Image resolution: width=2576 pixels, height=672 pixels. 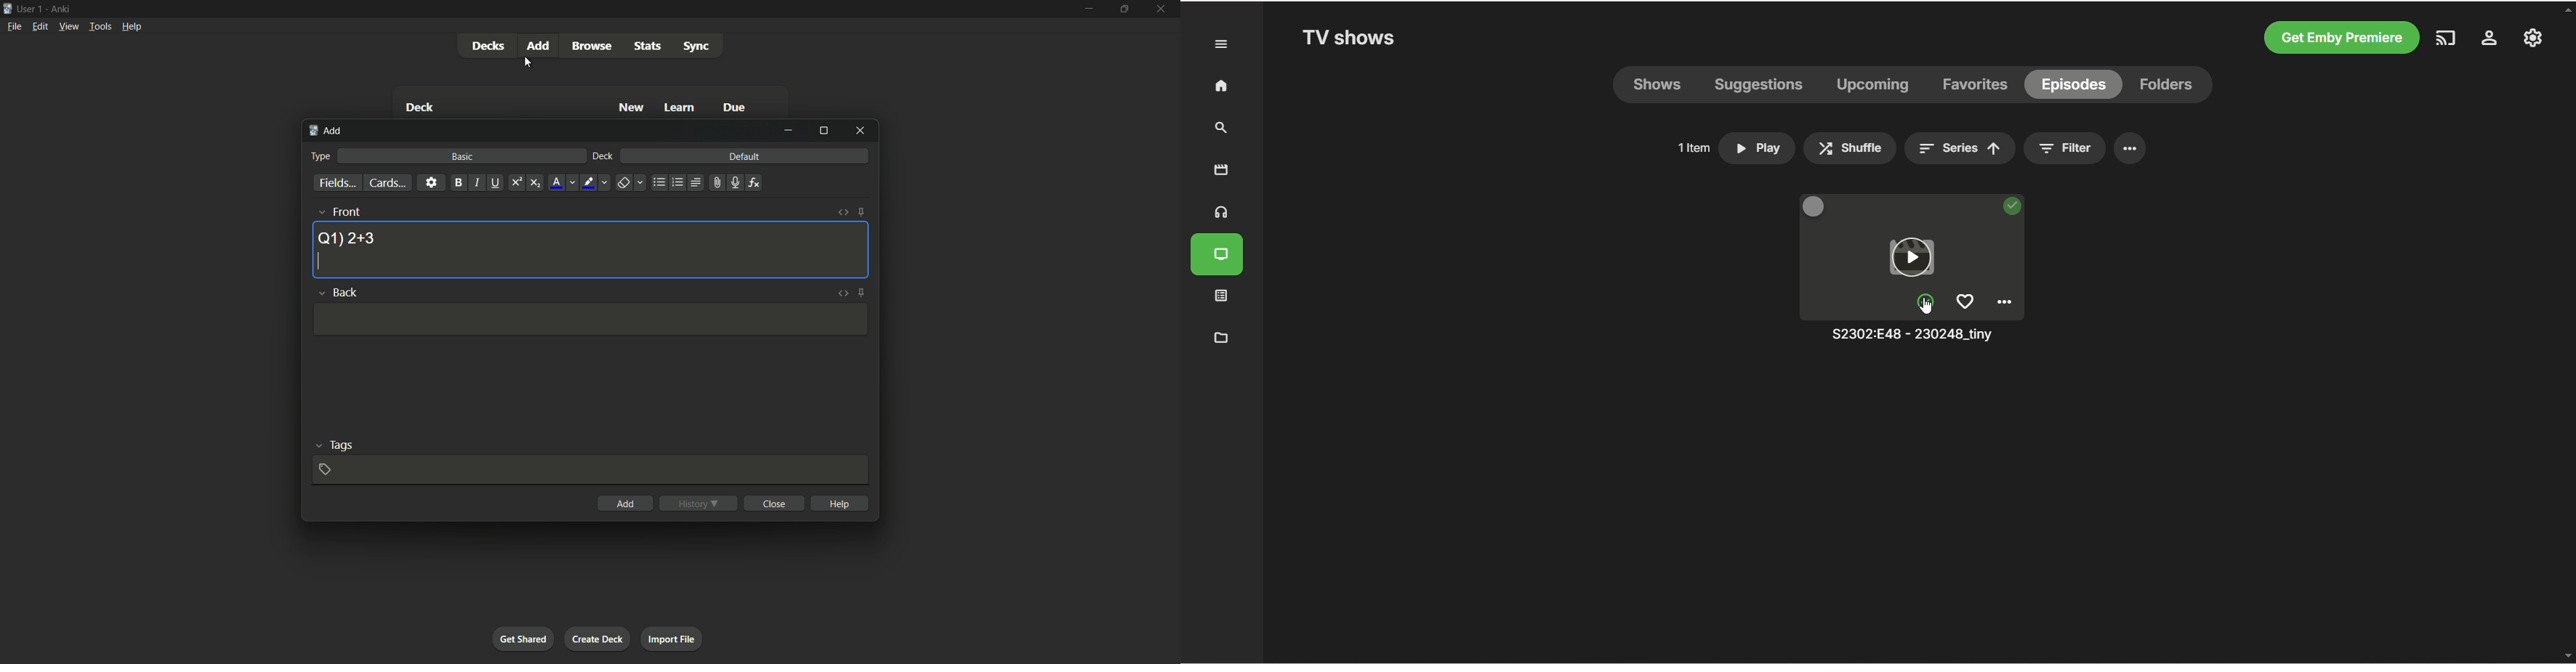 I want to click on settings, so click(x=431, y=182).